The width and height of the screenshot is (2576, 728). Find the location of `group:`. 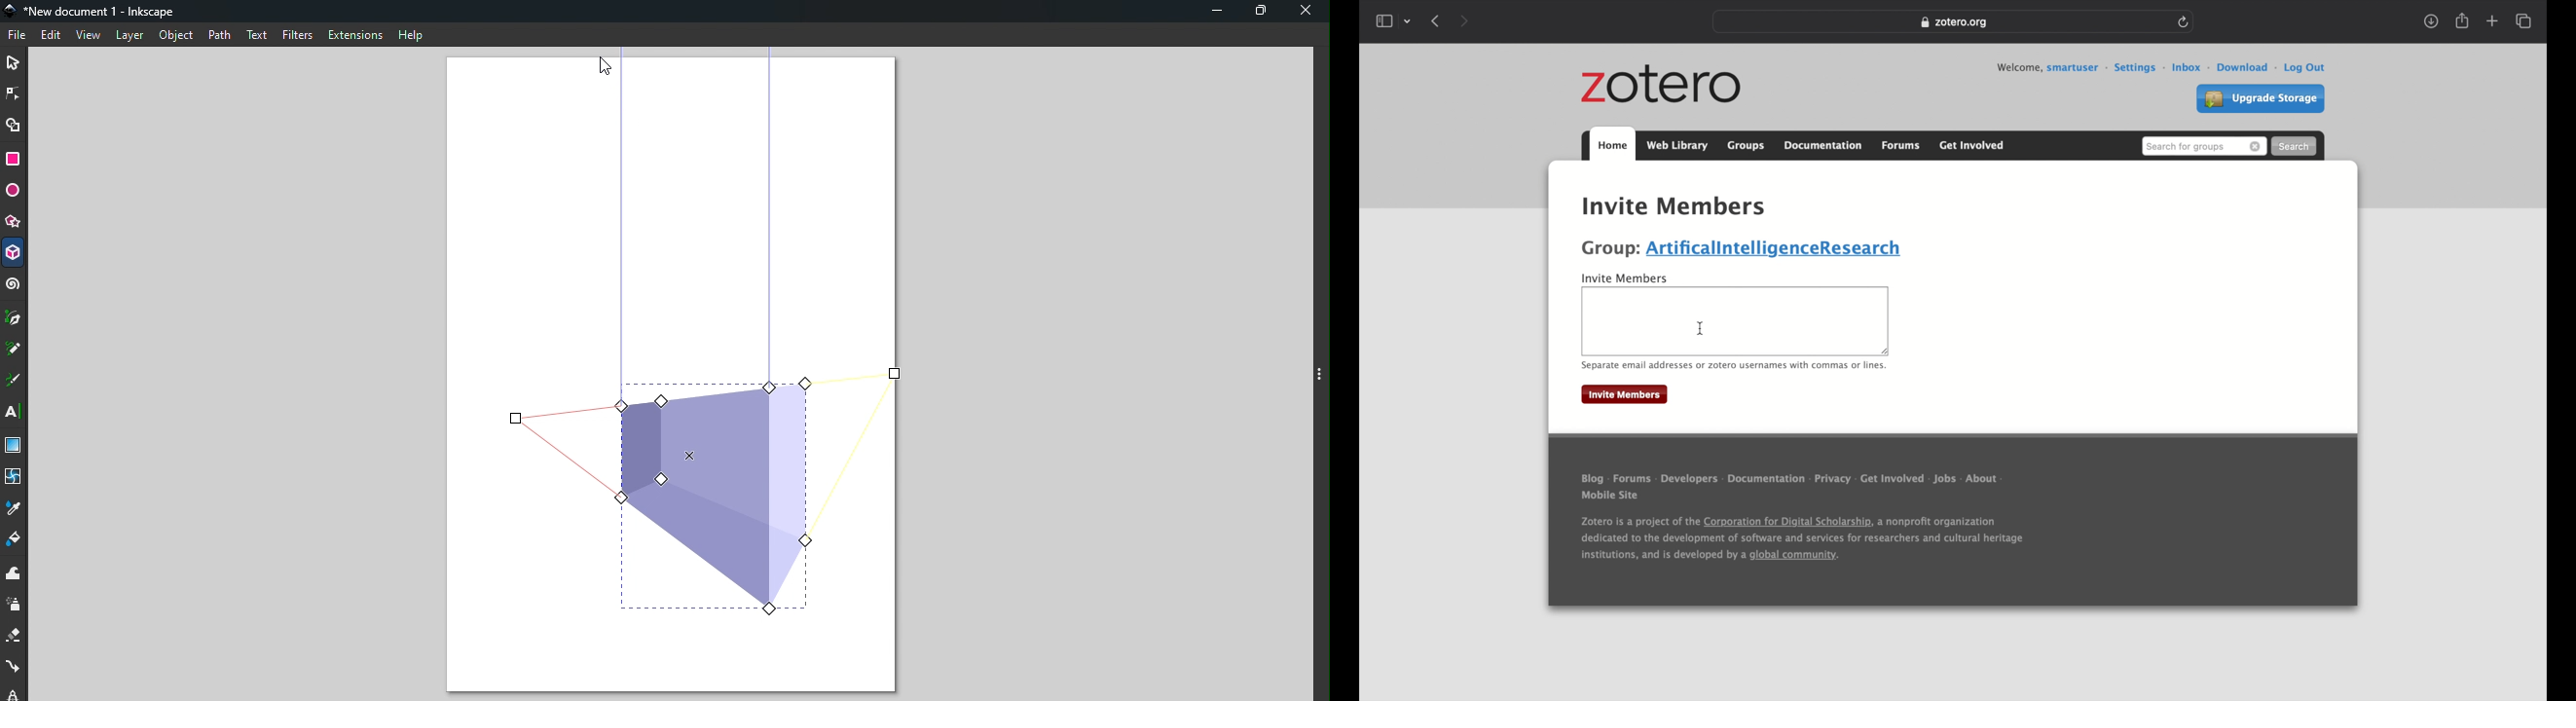

group: is located at coordinates (1610, 249).